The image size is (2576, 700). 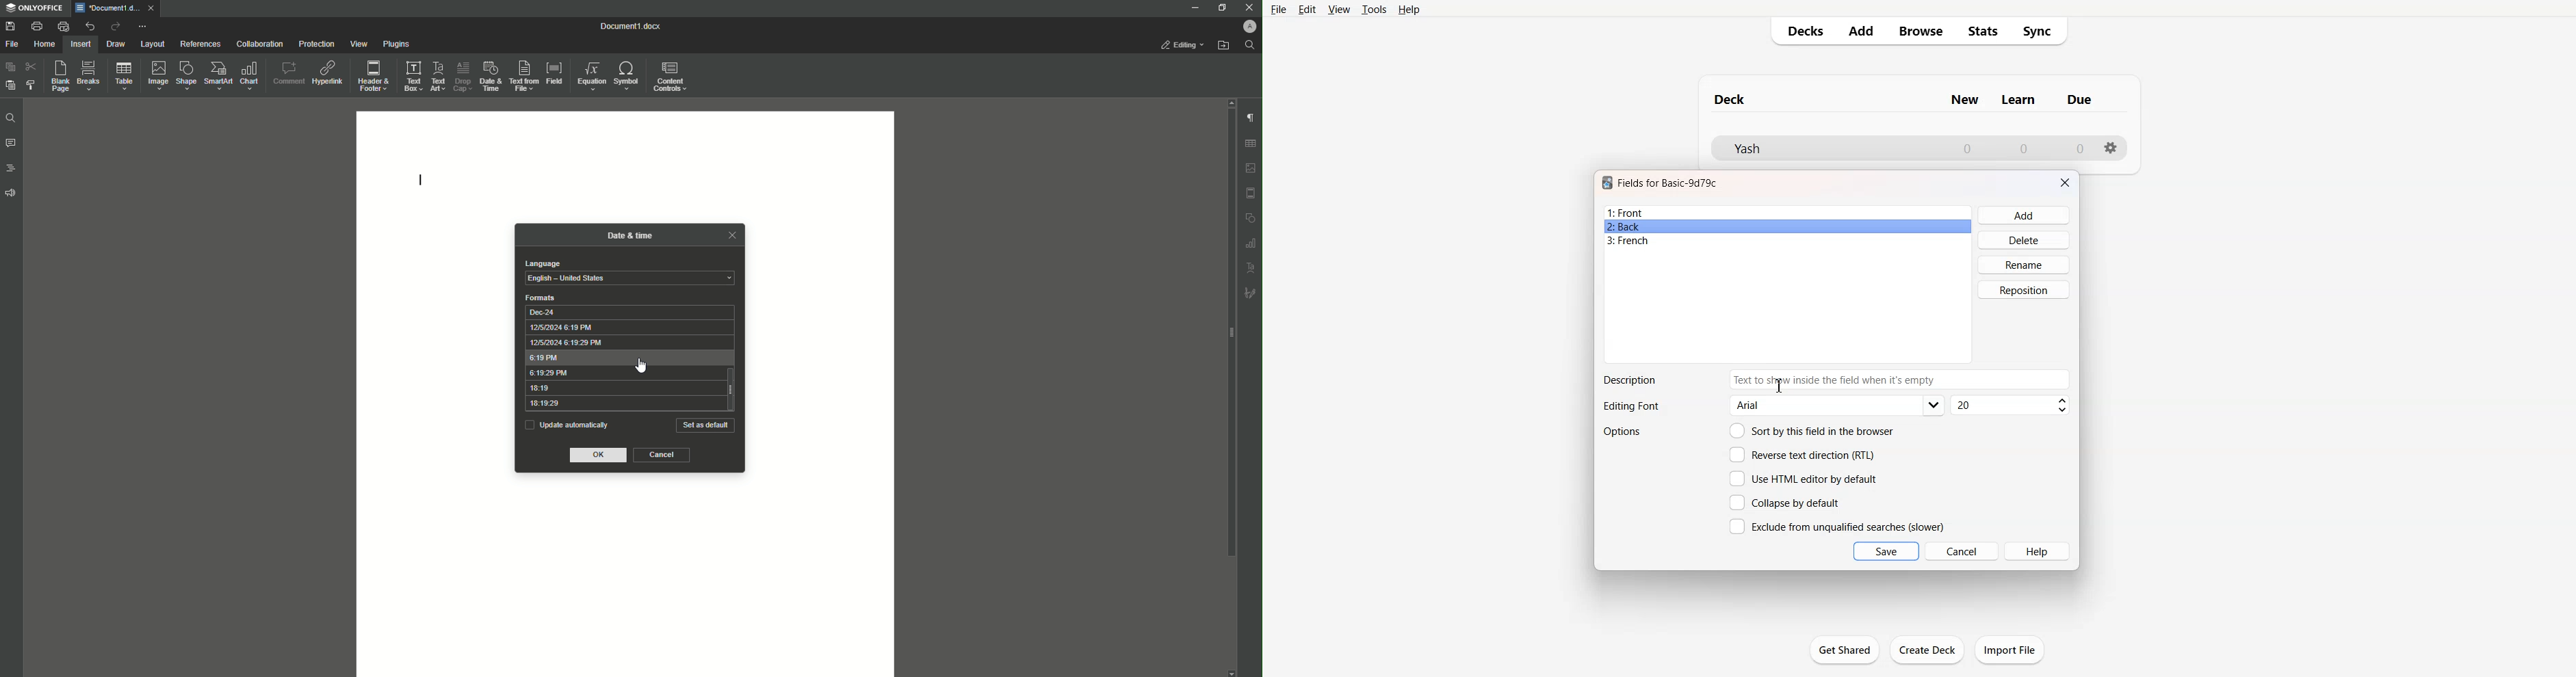 What do you see at coordinates (1624, 432) in the screenshot?
I see `Options` at bounding box center [1624, 432].